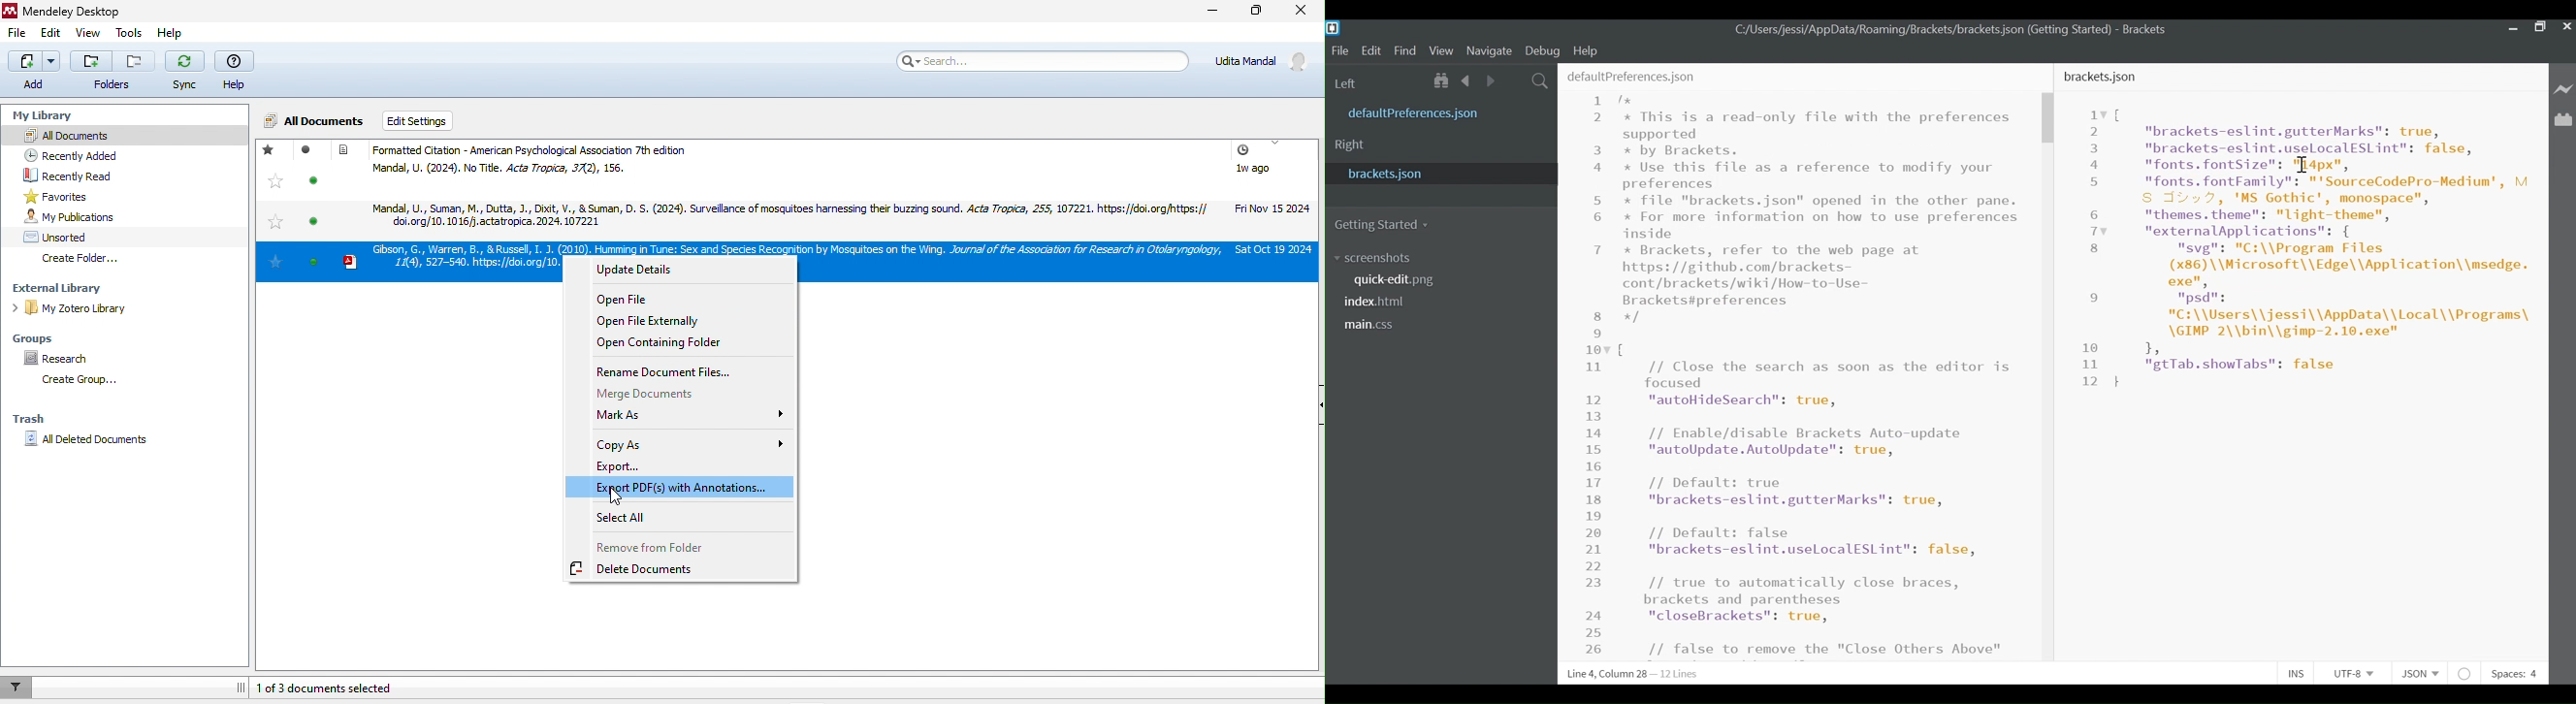 The height and width of the screenshot is (728, 2576). Describe the element at coordinates (1442, 50) in the screenshot. I see `View` at that location.